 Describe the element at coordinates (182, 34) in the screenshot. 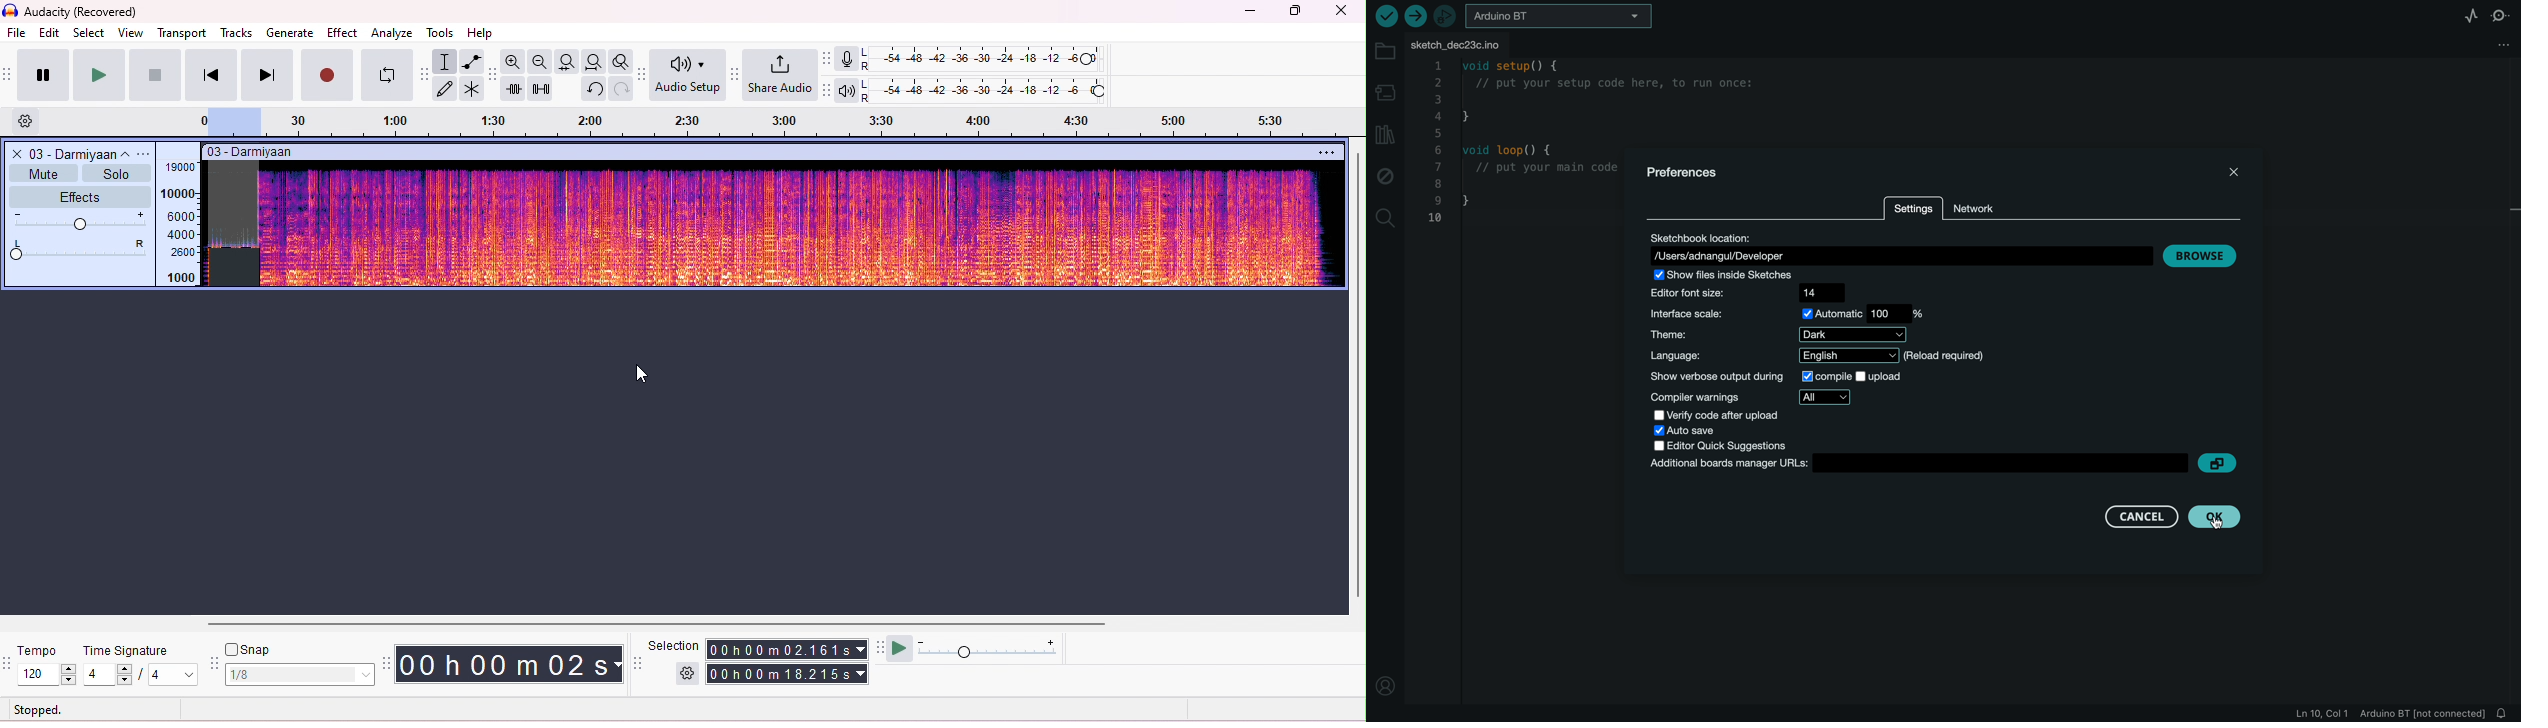

I see `transport` at that location.